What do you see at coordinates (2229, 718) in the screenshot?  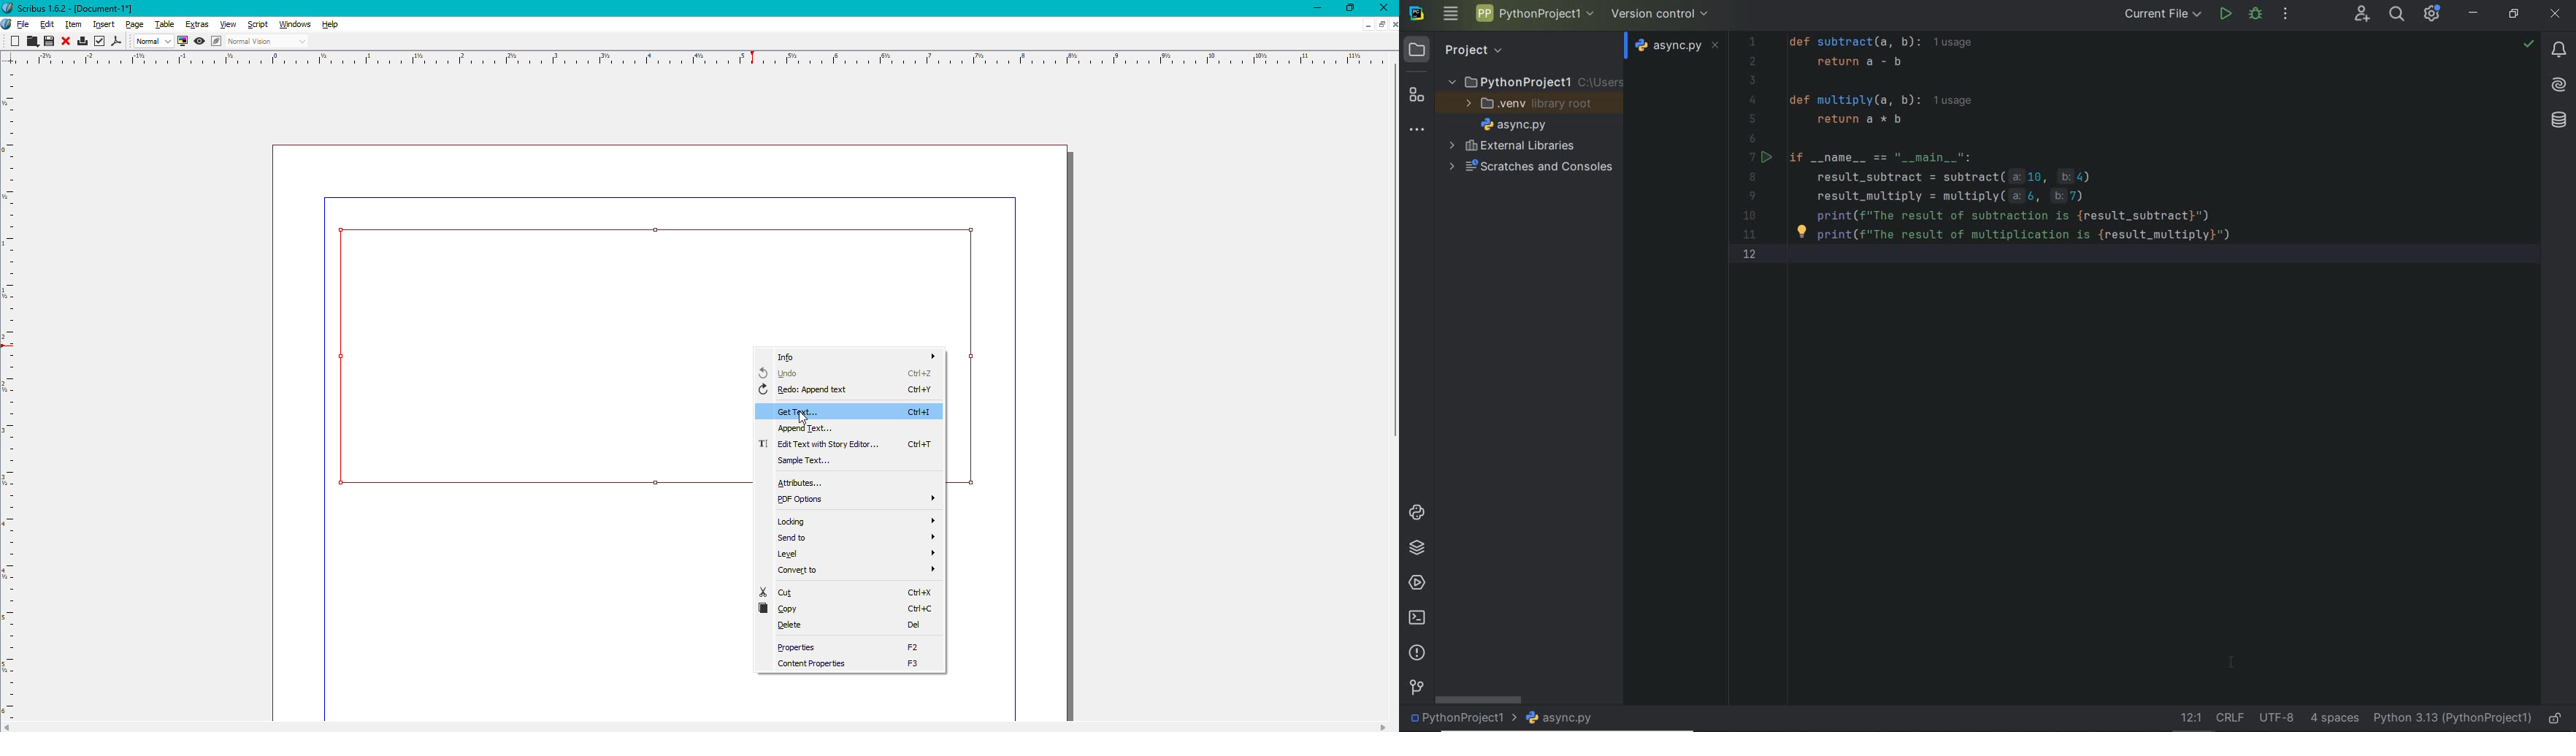 I see `Line separator` at bounding box center [2229, 718].